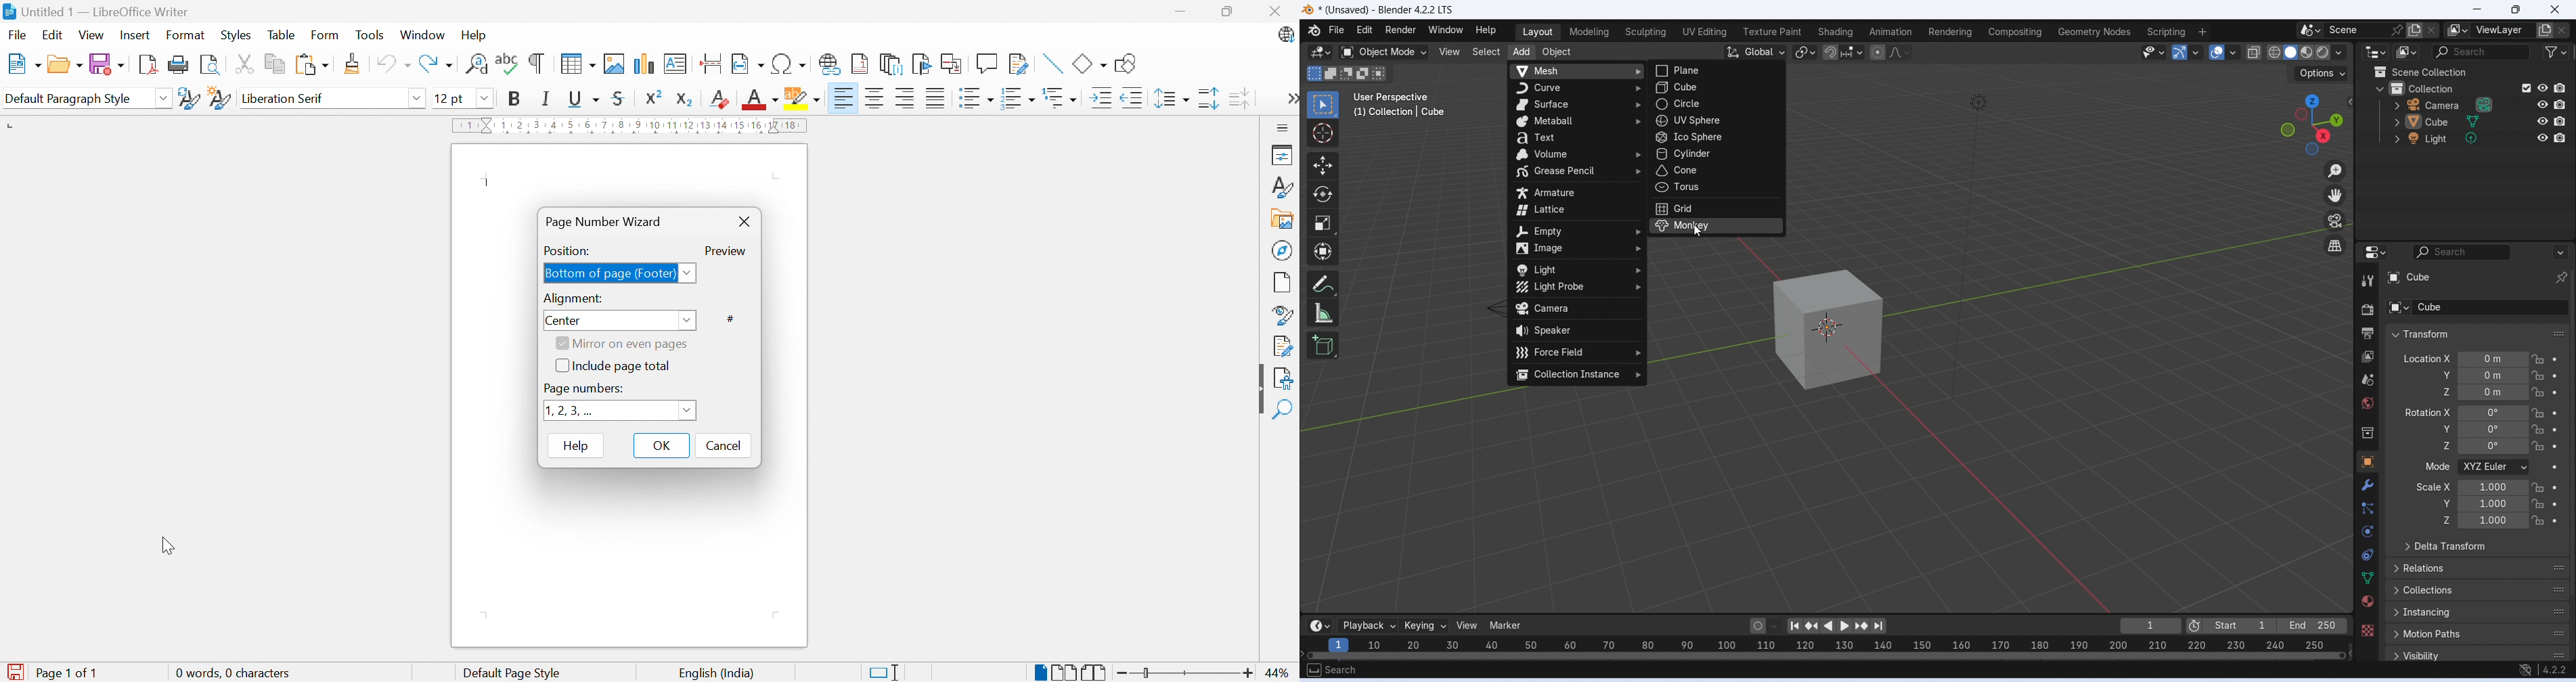  What do you see at coordinates (2560, 252) in the screenshot?
I see `options` at bounding box center [2560, 252].